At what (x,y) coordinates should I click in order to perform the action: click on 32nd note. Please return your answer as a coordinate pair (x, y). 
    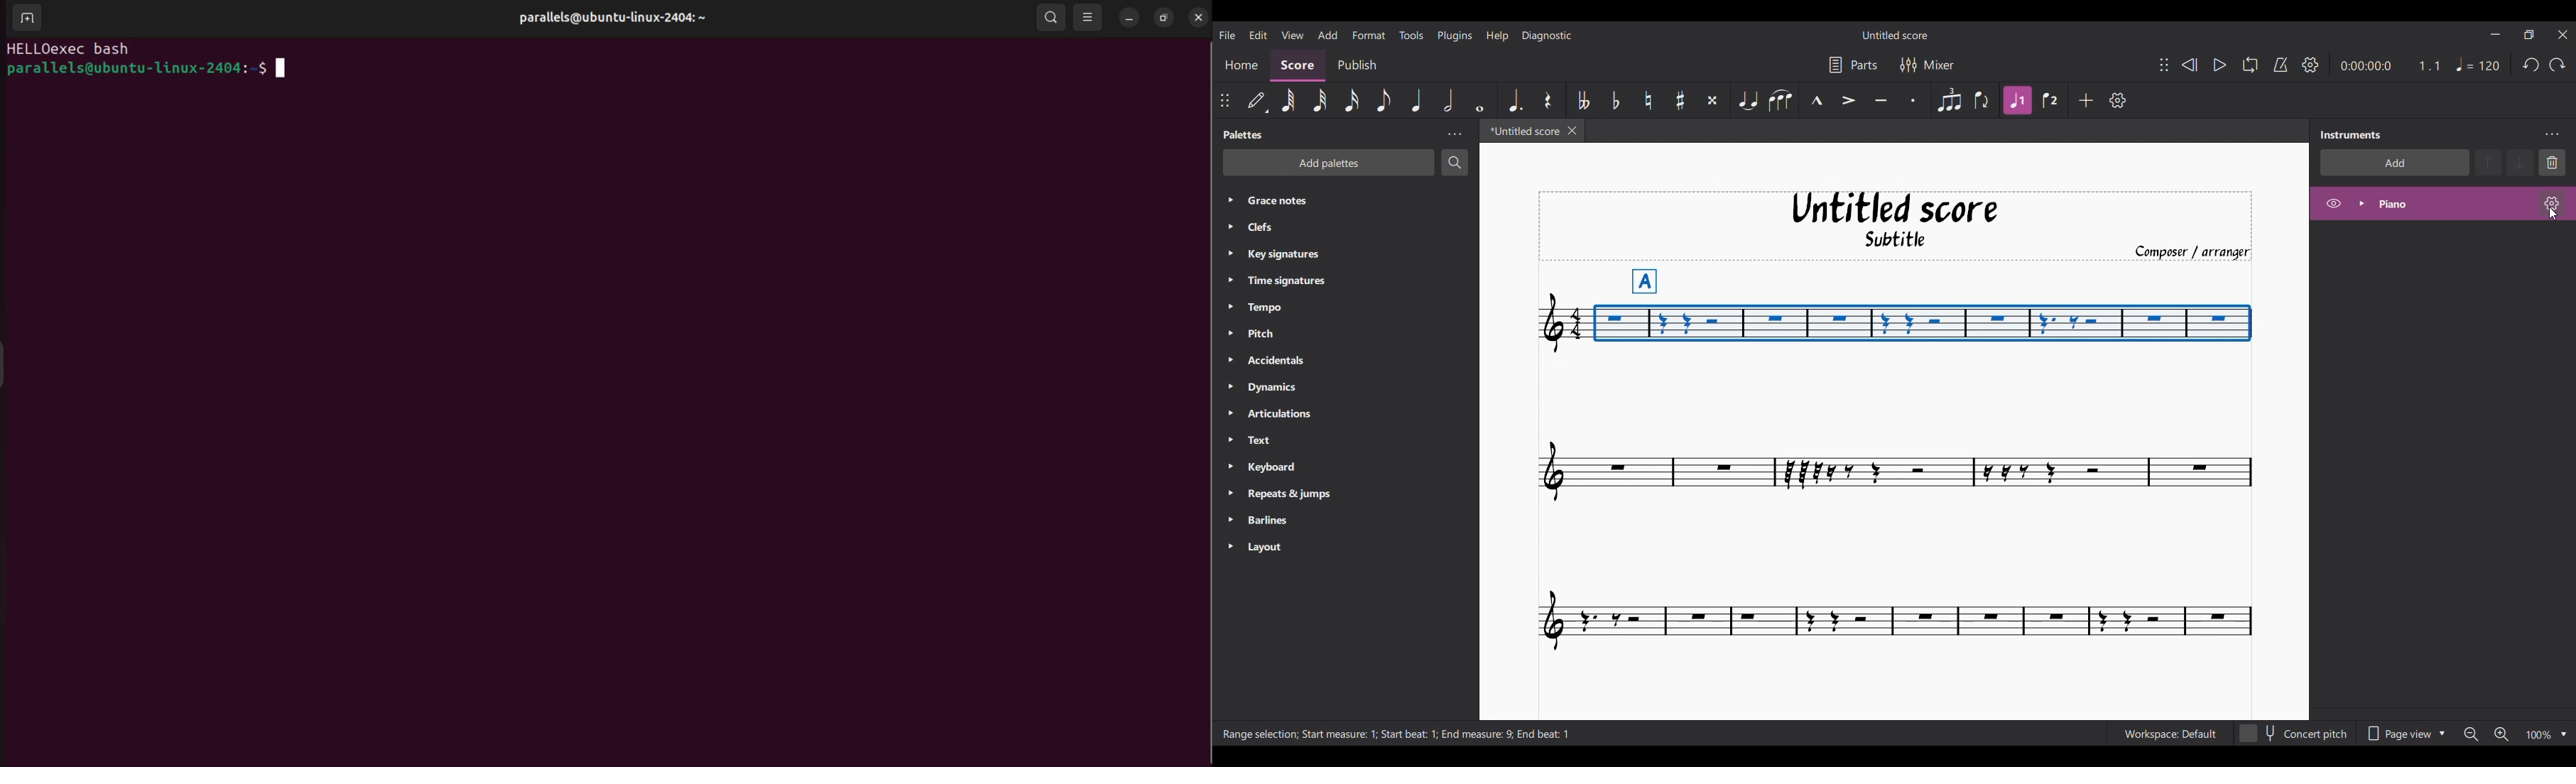
    Looking at the image, I should click on (1318, 100).